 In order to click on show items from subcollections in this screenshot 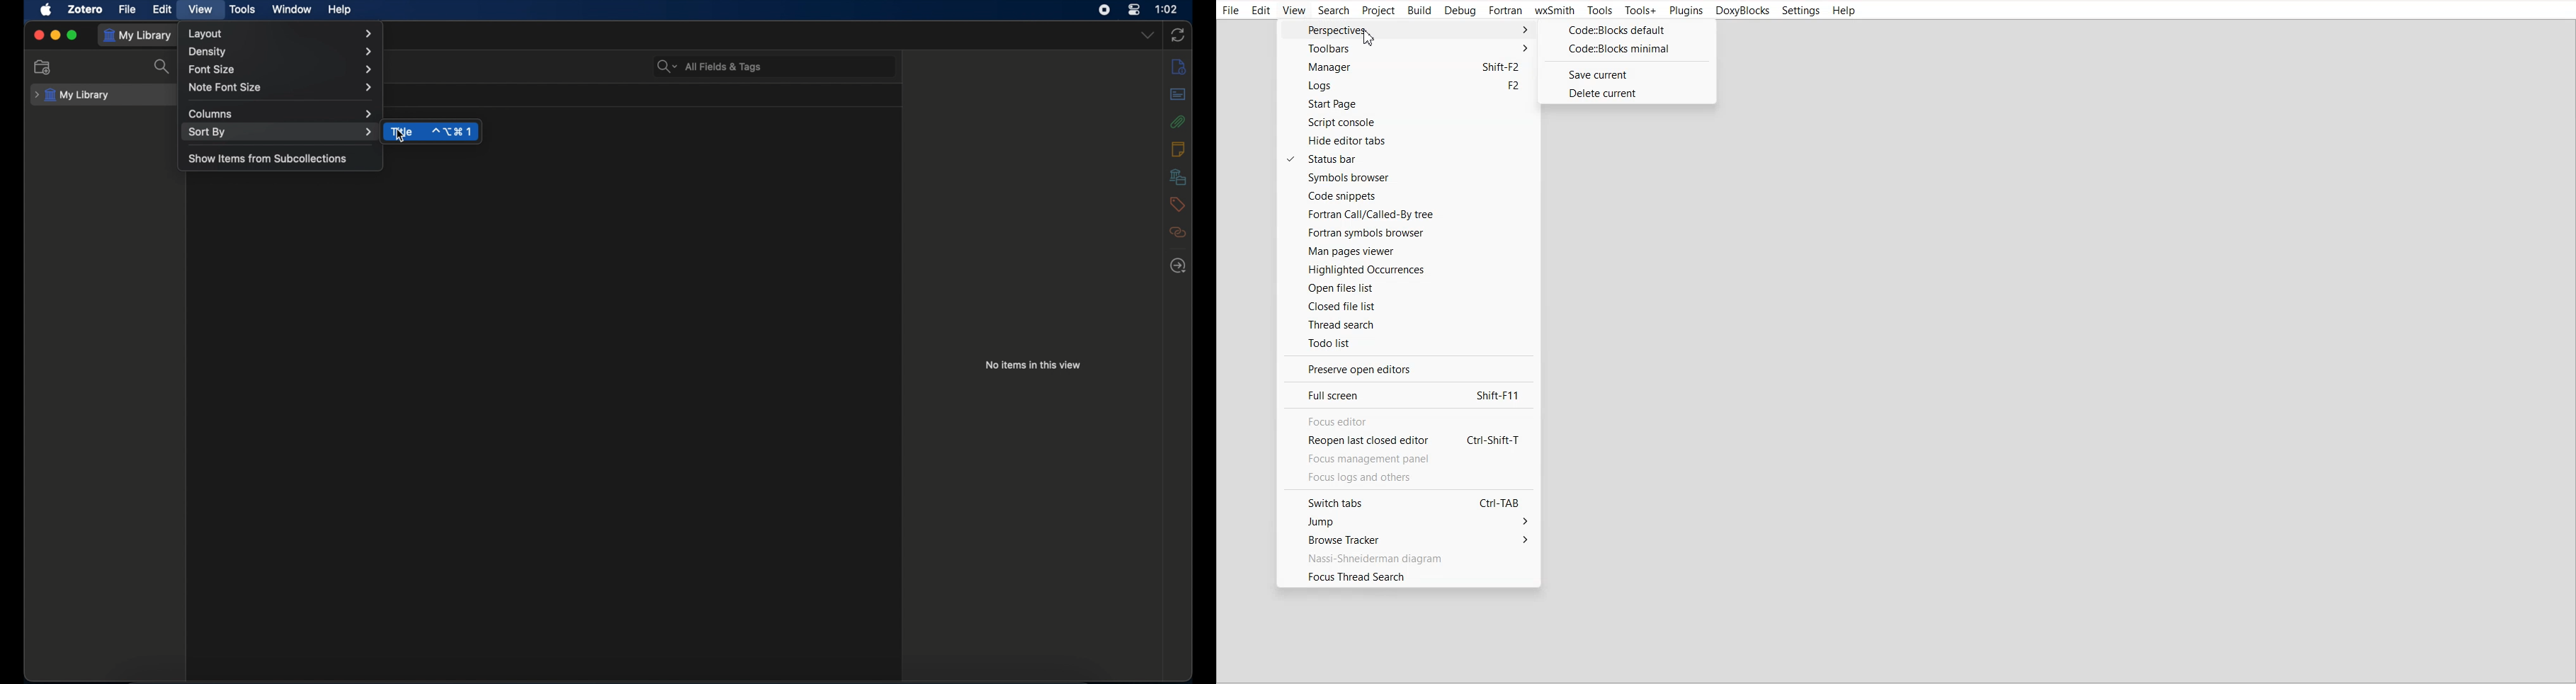, I will do `click(267, 158)`.